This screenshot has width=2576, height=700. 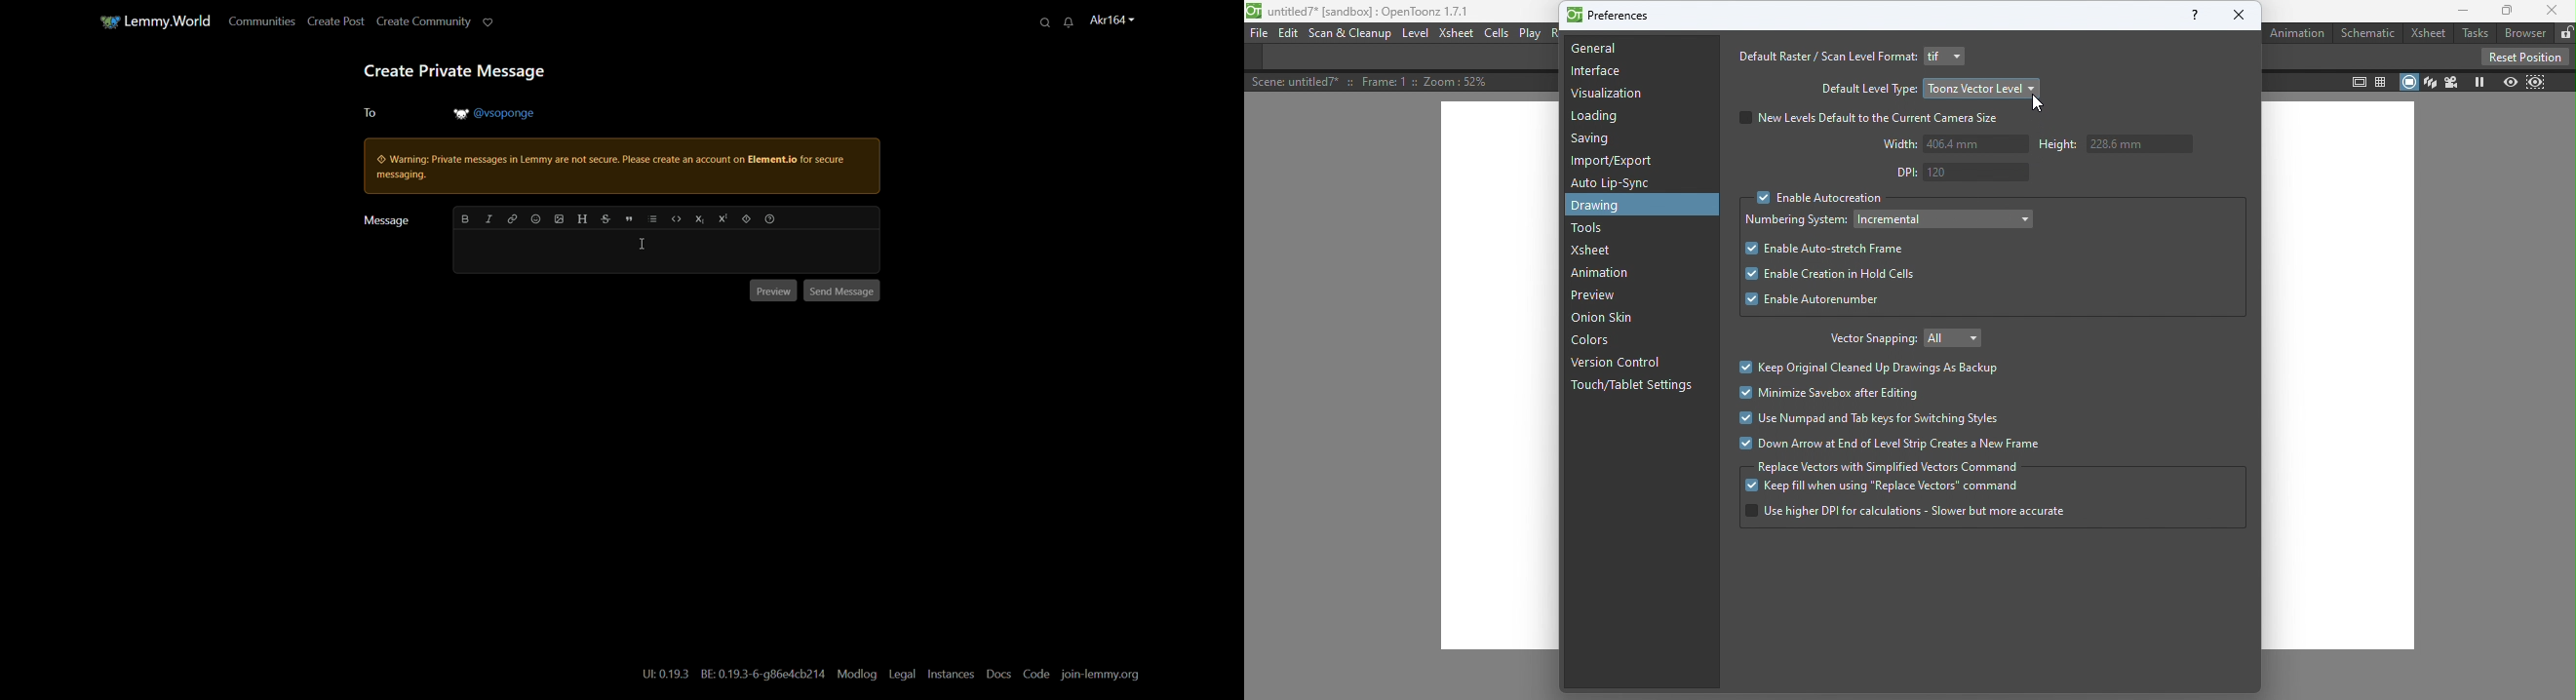 What do you see at coordinates (1867, 89) in the screenshot?
I see `Default level type` at bounding box center [1867, 89].